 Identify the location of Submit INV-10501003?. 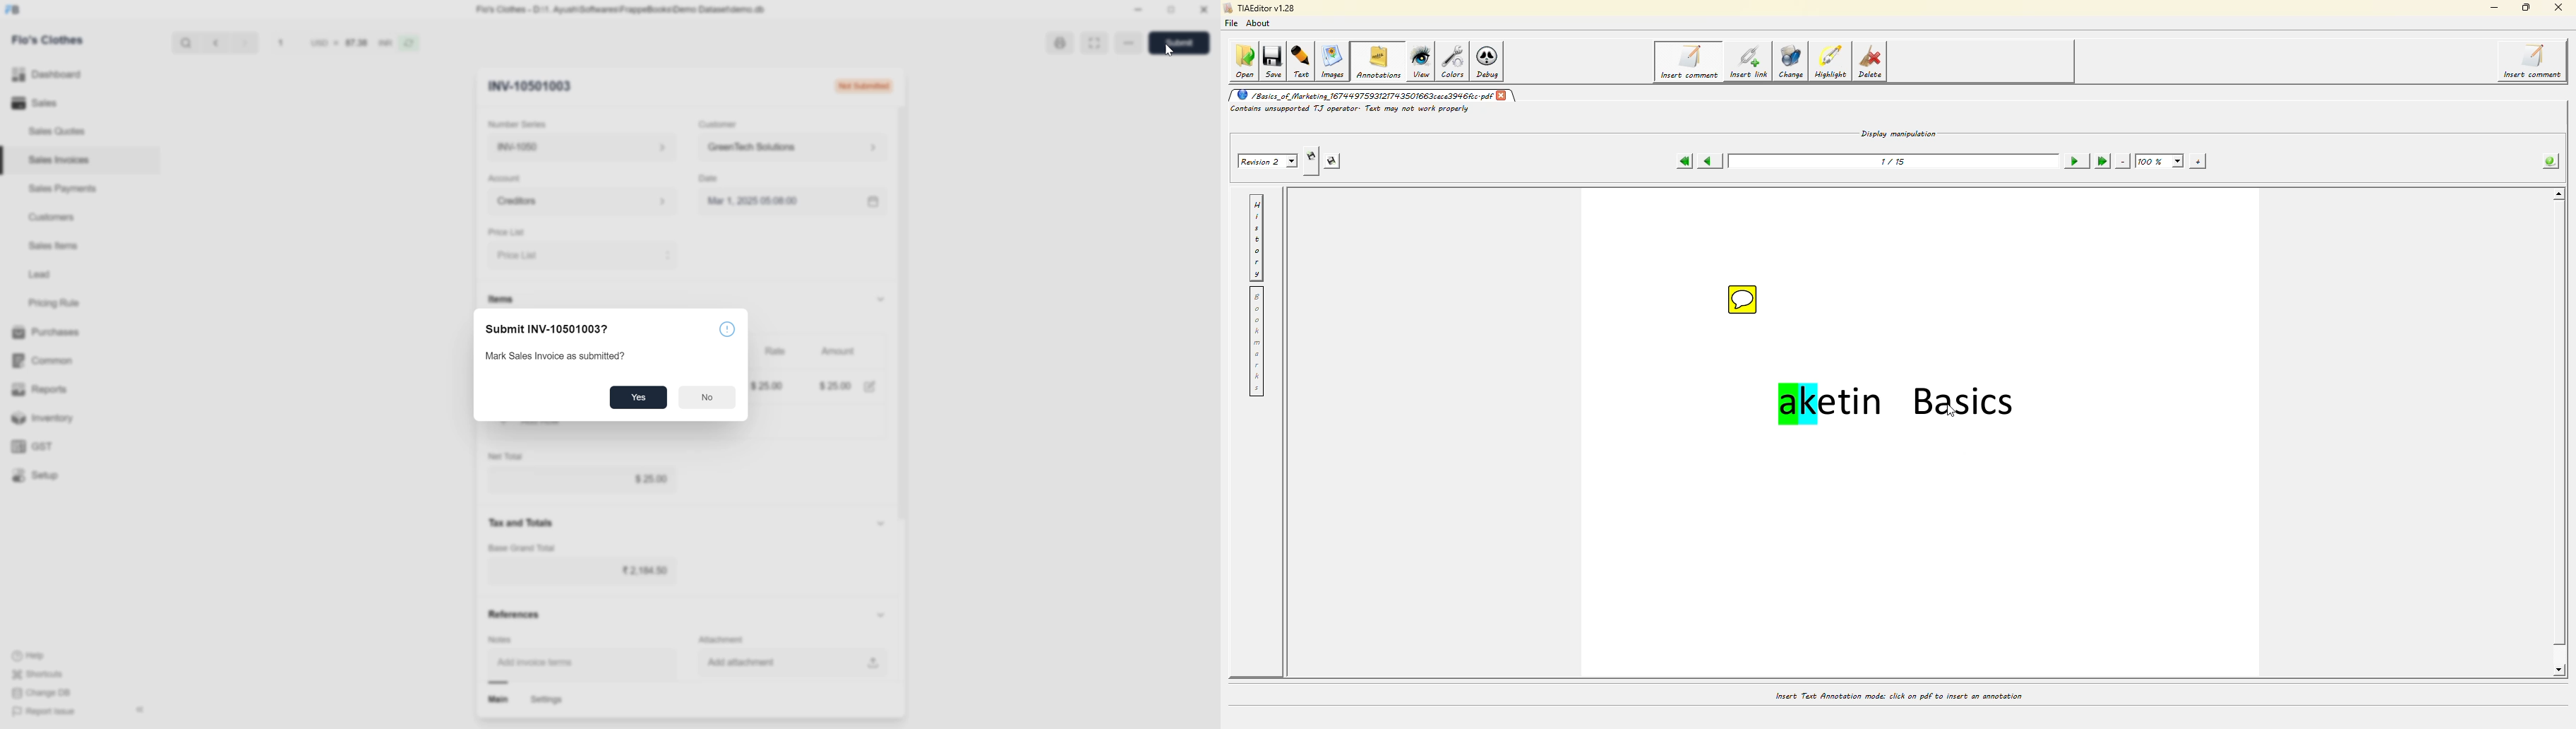
(546, 326).